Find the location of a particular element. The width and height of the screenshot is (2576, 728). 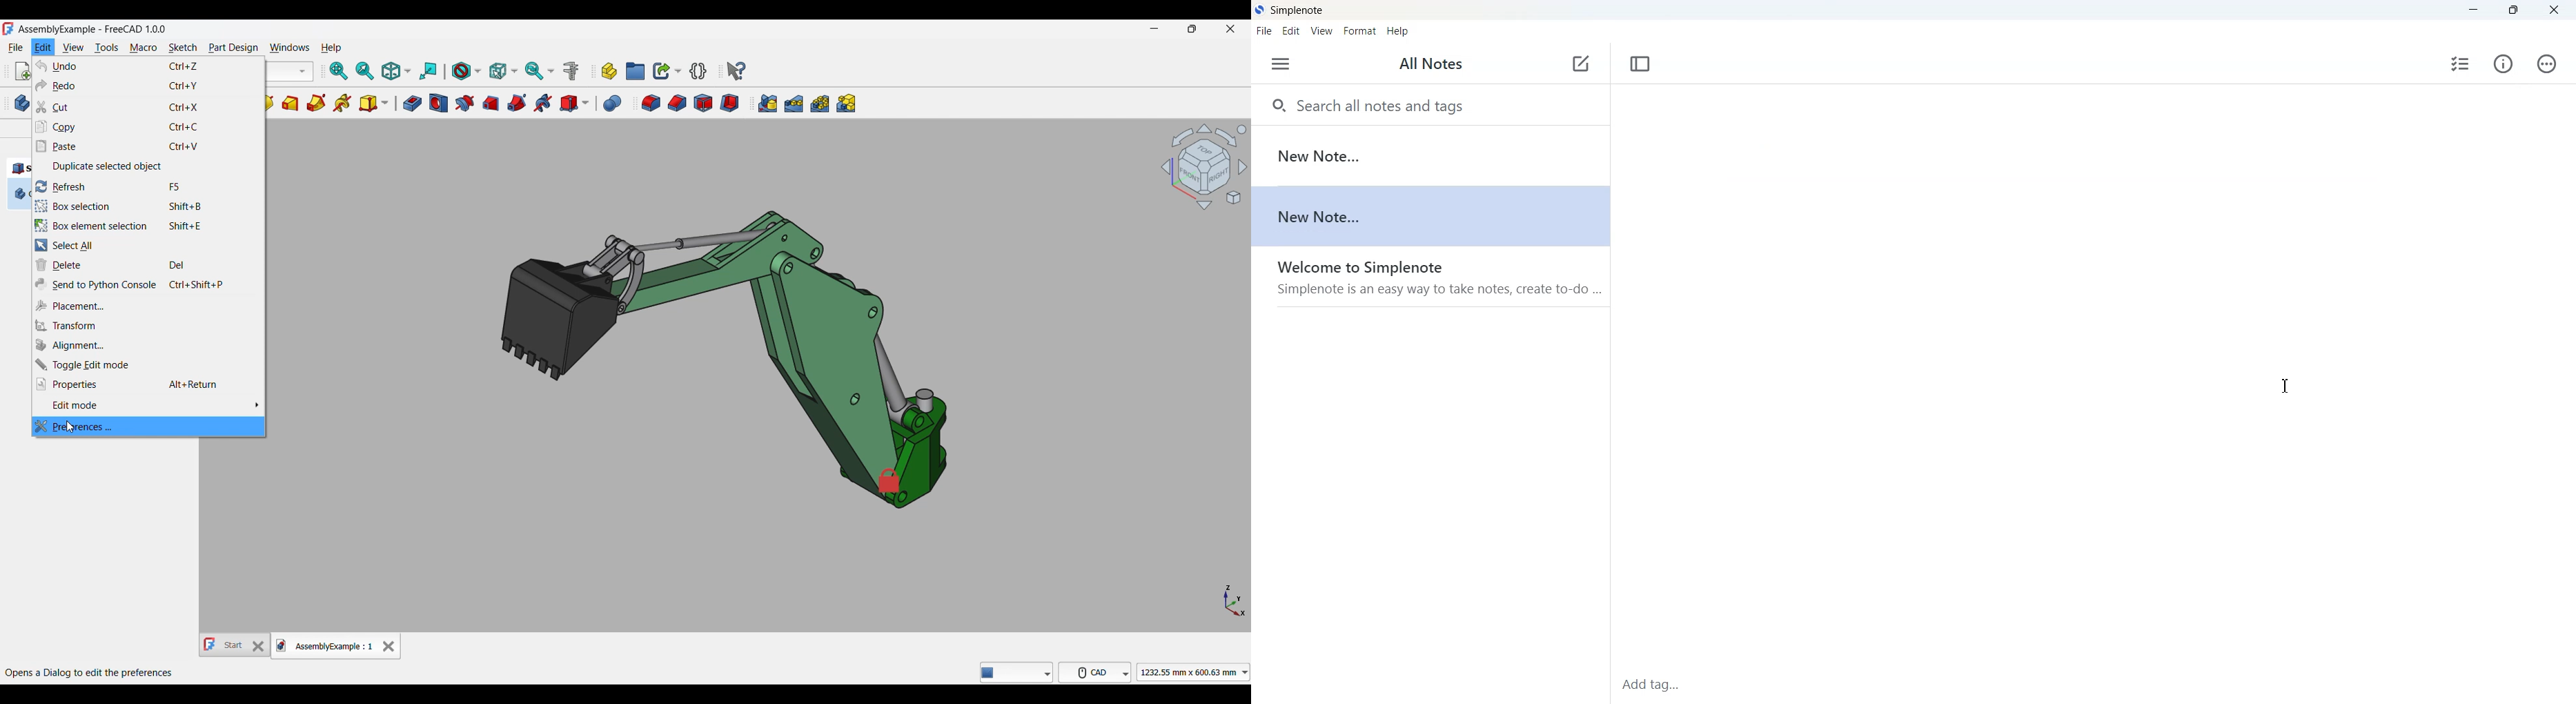

Help menu is located at coordinates (331, 48).